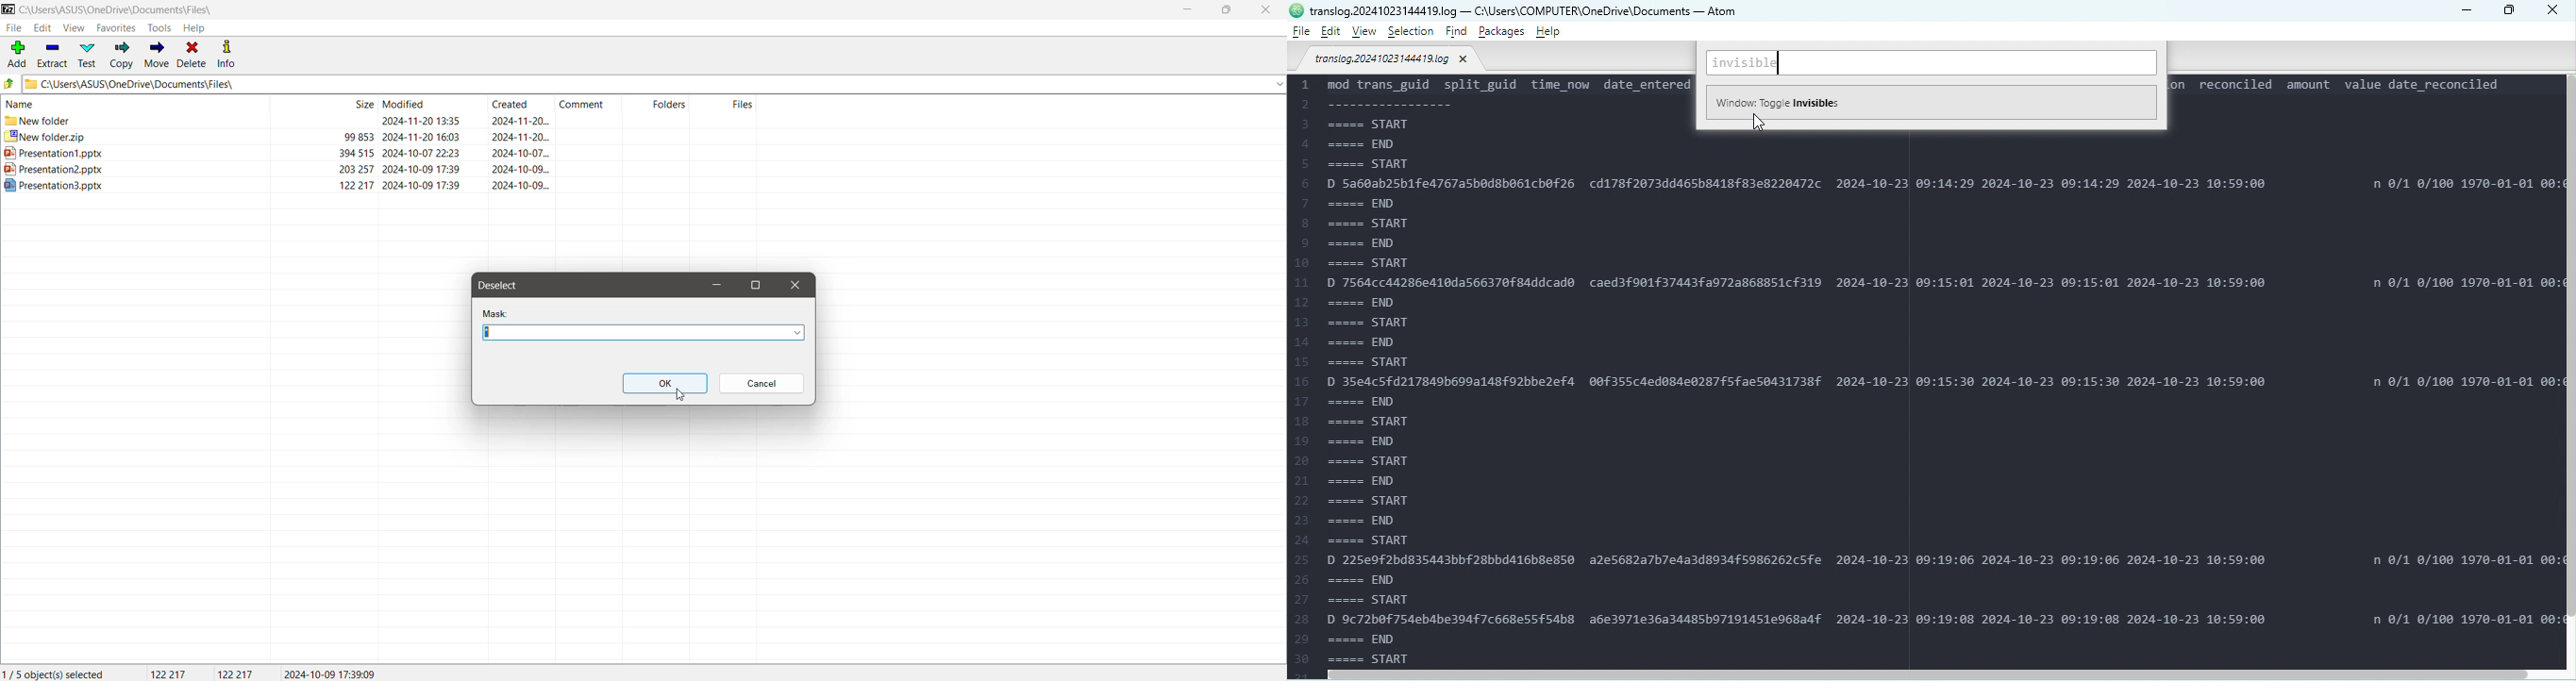 The image size is (2576, 700). I want to click on Edit, so click(45, 28).